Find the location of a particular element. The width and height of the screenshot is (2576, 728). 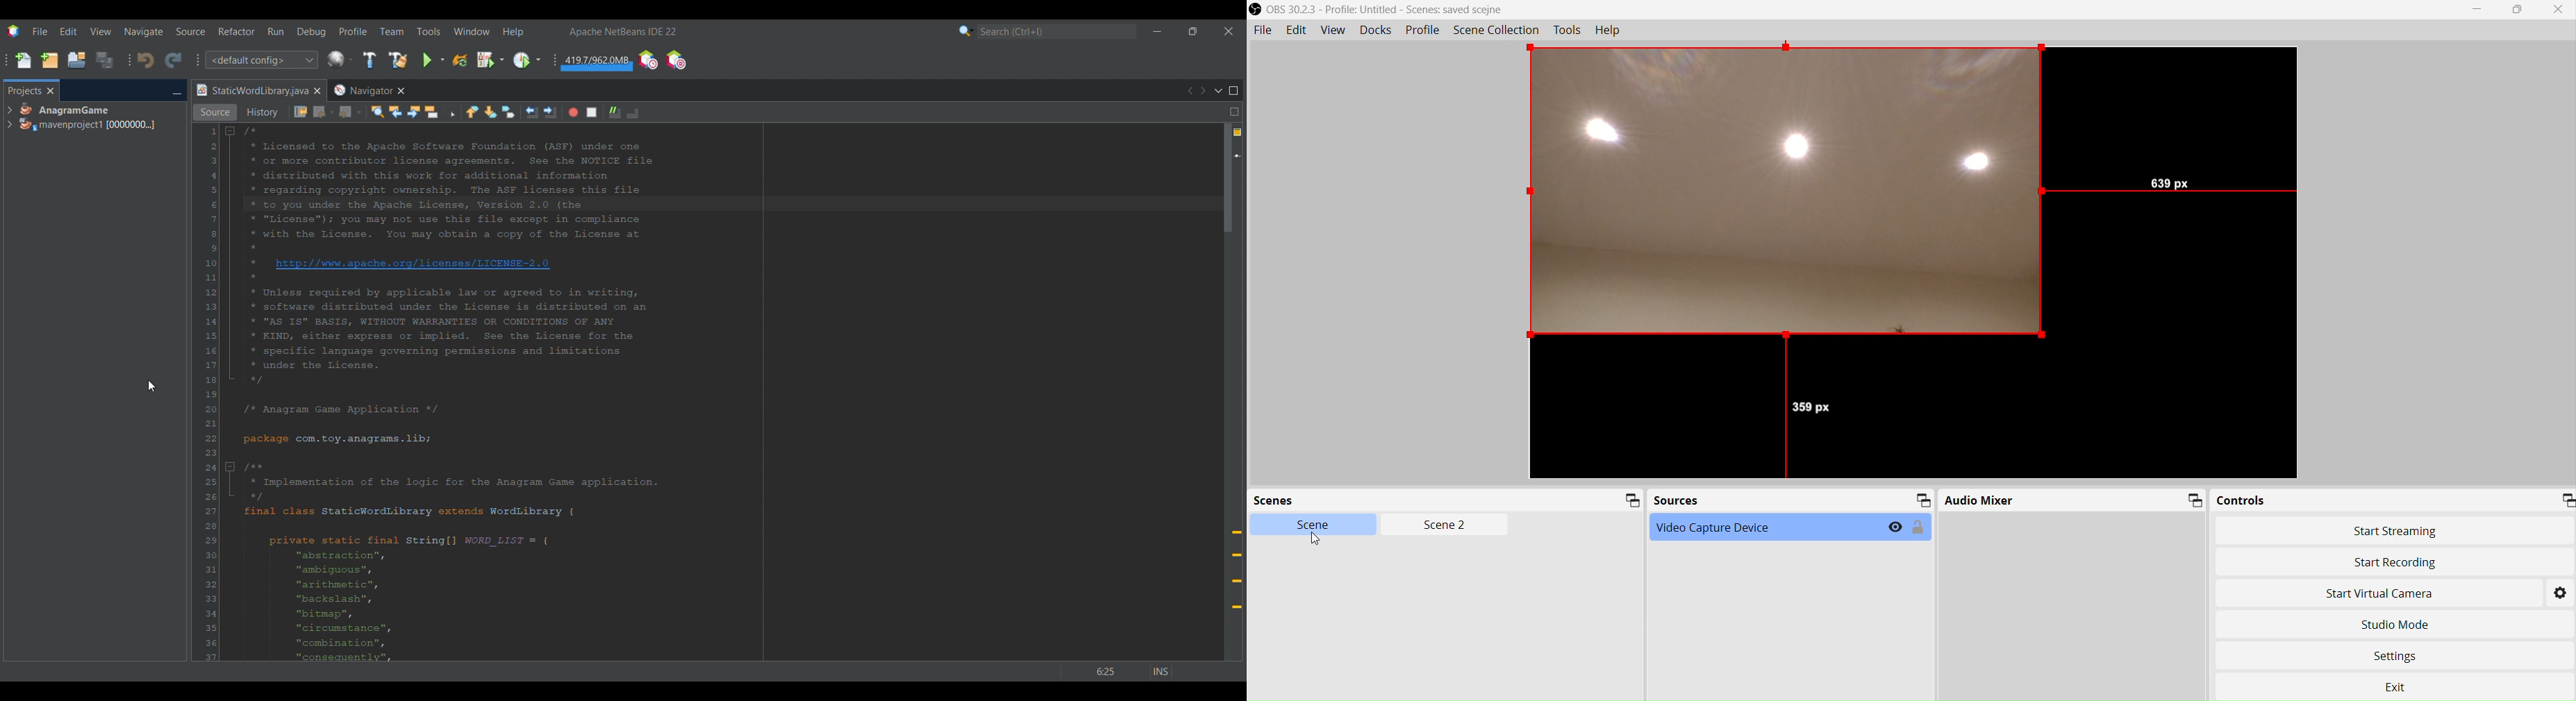

Audio Mixer is located at coordinates (2073, 500).